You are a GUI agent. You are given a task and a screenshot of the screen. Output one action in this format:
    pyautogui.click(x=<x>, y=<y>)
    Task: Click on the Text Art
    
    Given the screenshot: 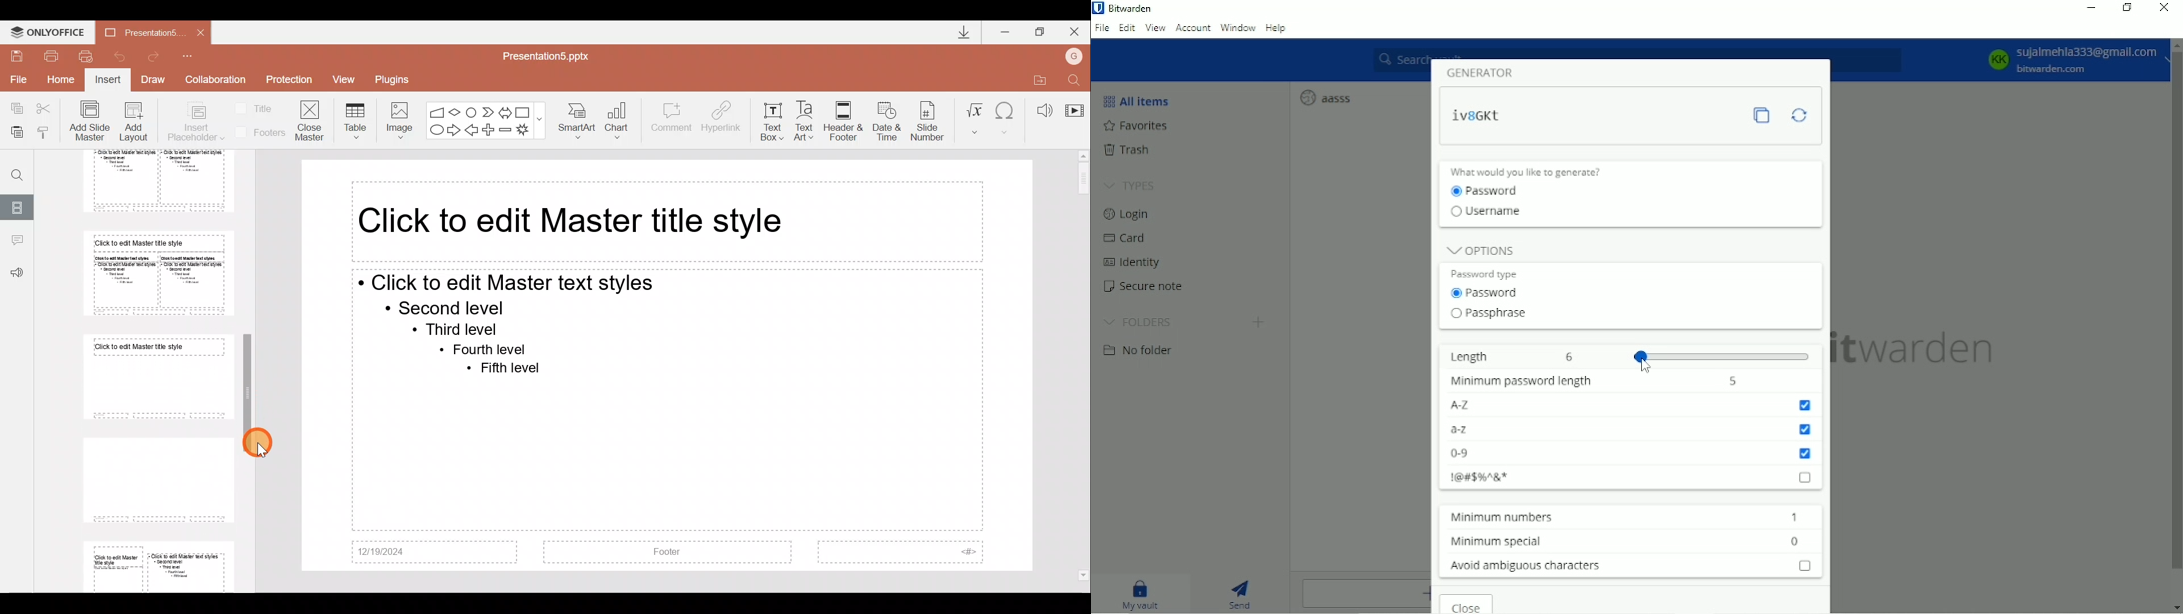 What is the action you would take?
    pyautogui.click(x=807, y=118)
    